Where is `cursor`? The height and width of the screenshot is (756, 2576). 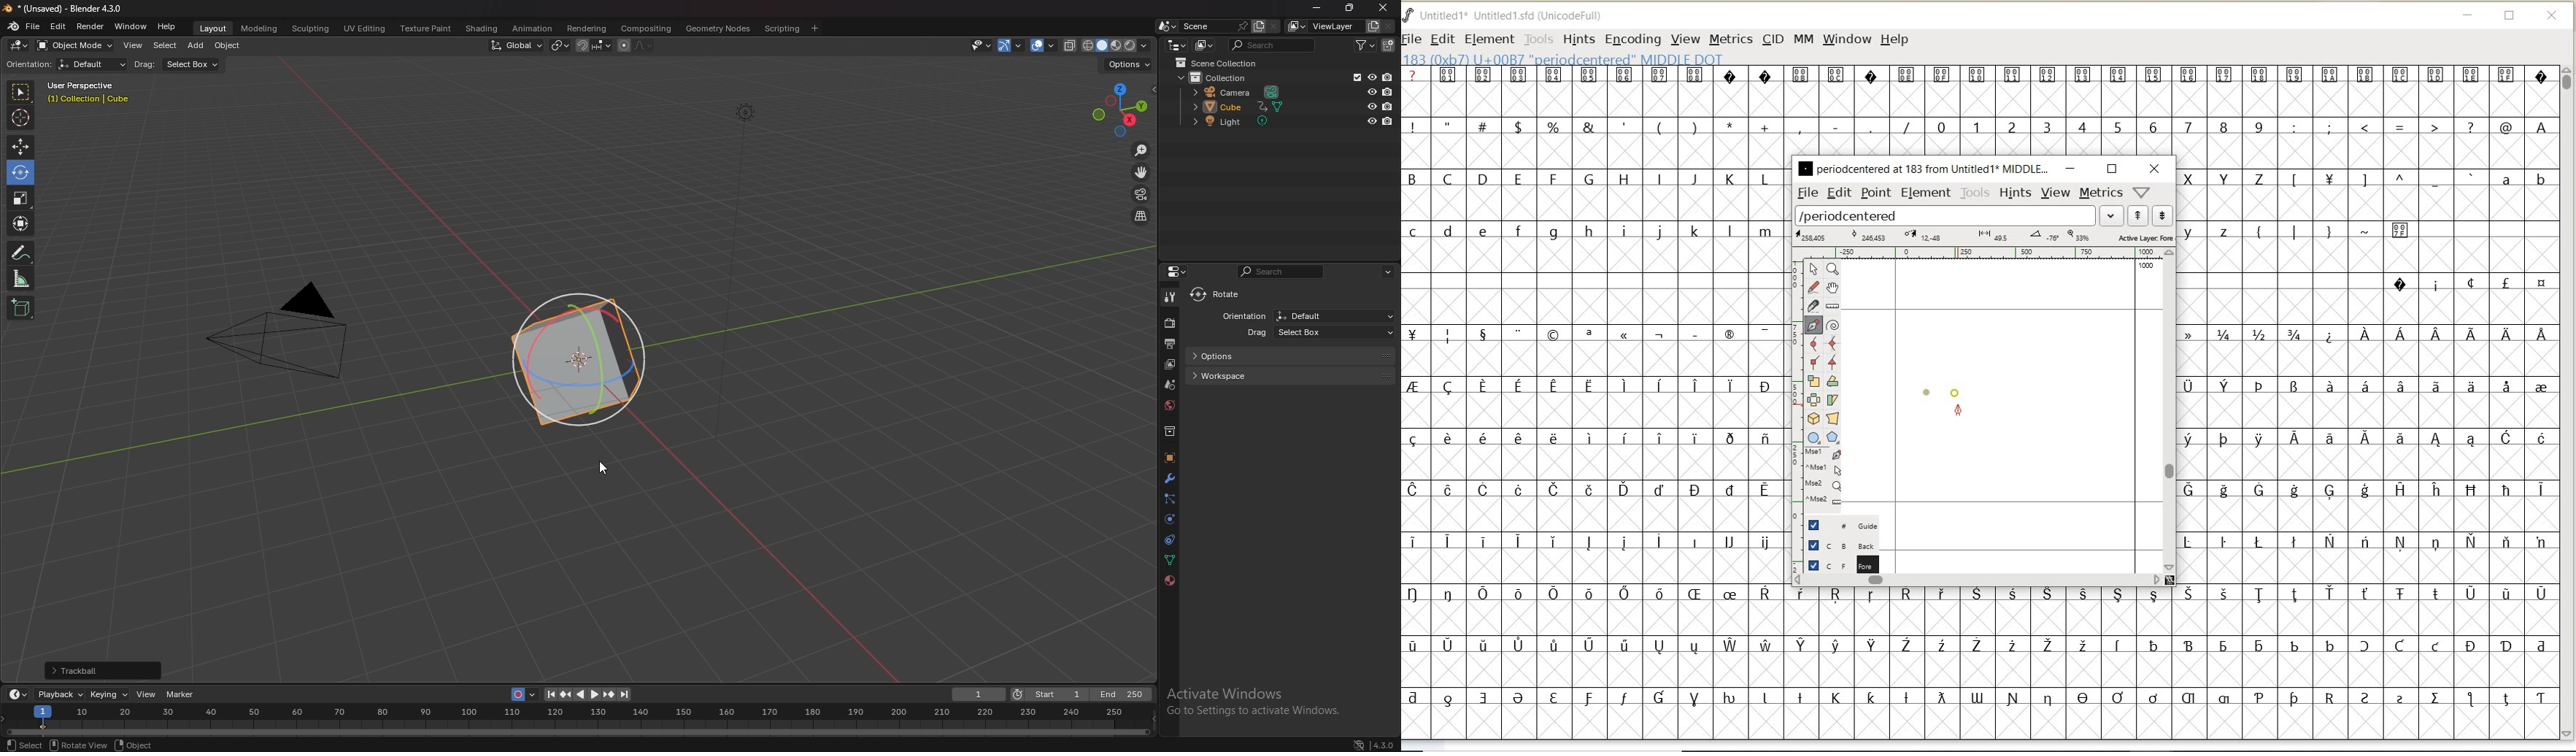 cursor is located at coordinates (20, 117).